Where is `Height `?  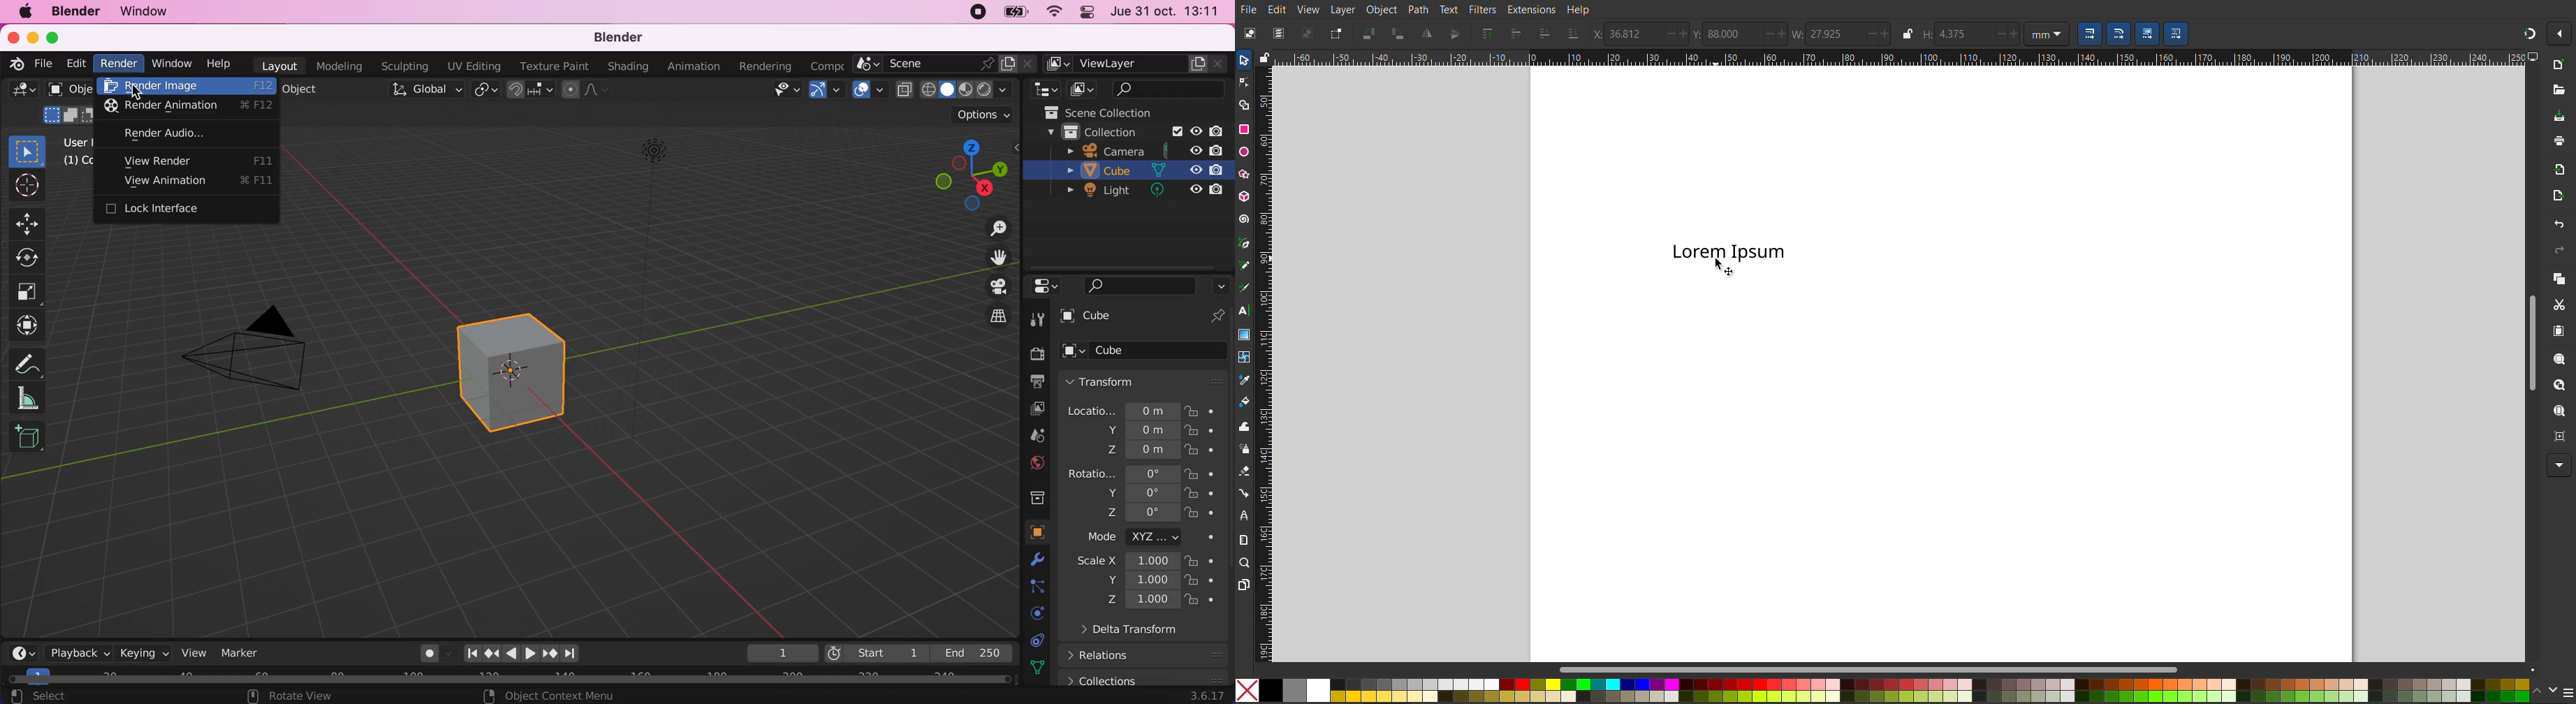
Height  is located at coordinates (1970, 34).